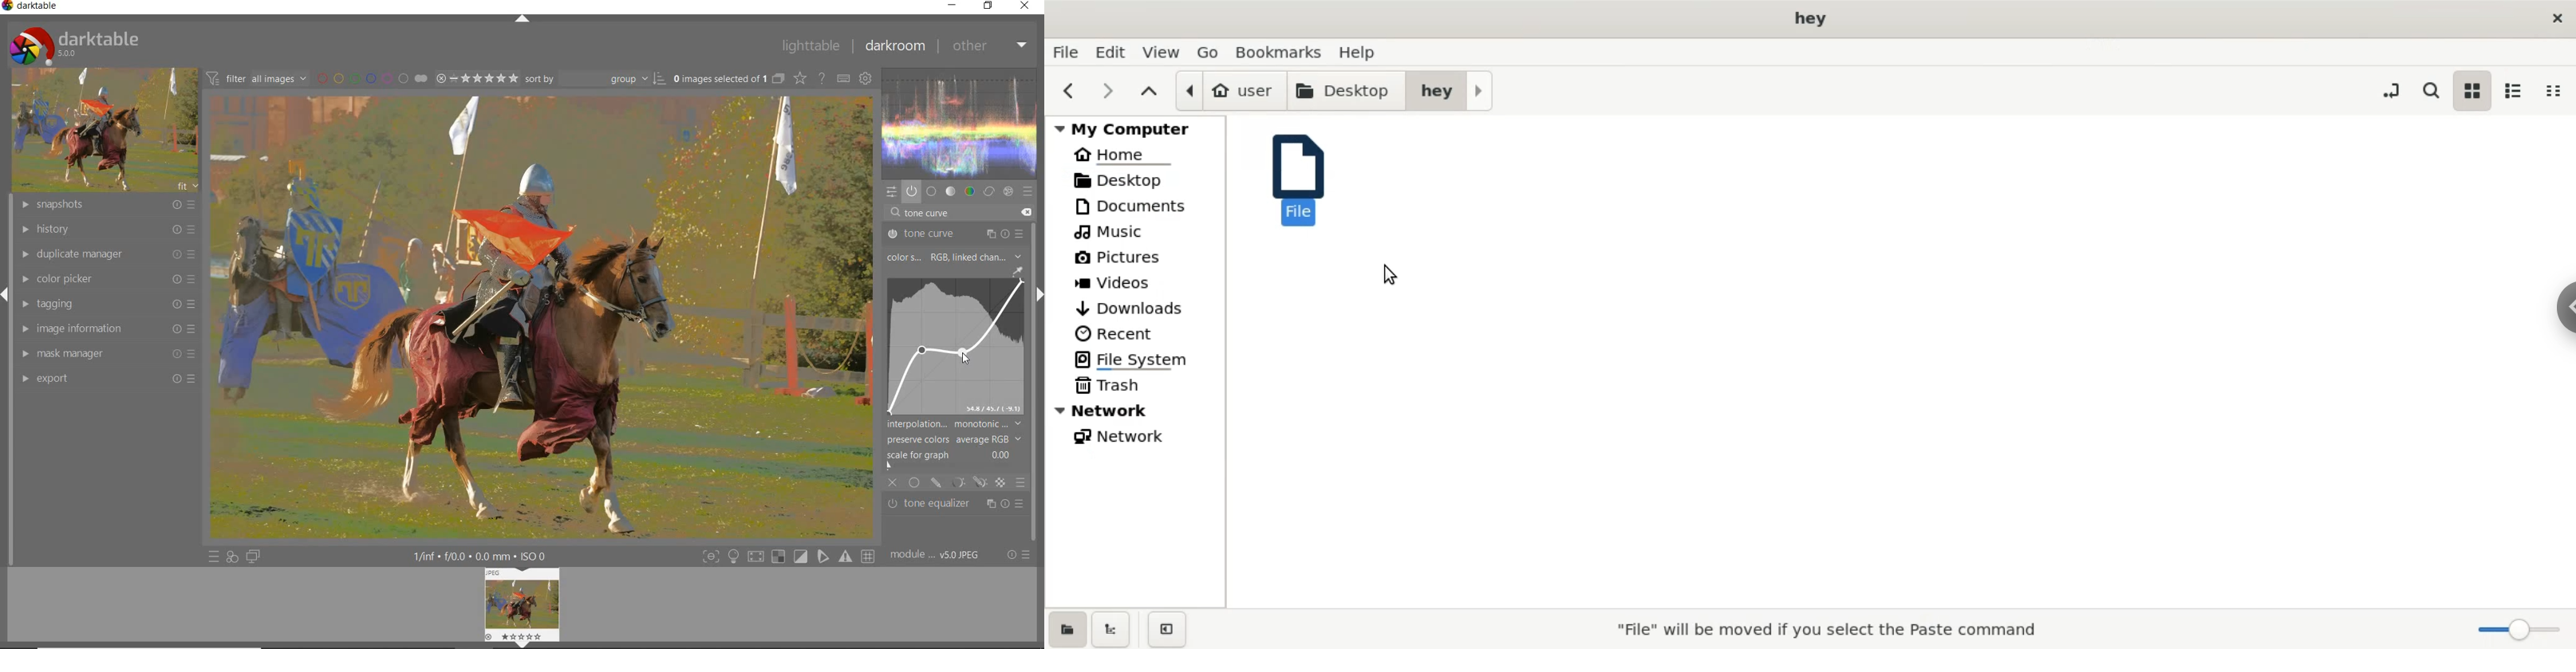  What do you see at coordinates (1138, 180) in the screenshot?
I see `desktop` at bounding box center [1138, 180].